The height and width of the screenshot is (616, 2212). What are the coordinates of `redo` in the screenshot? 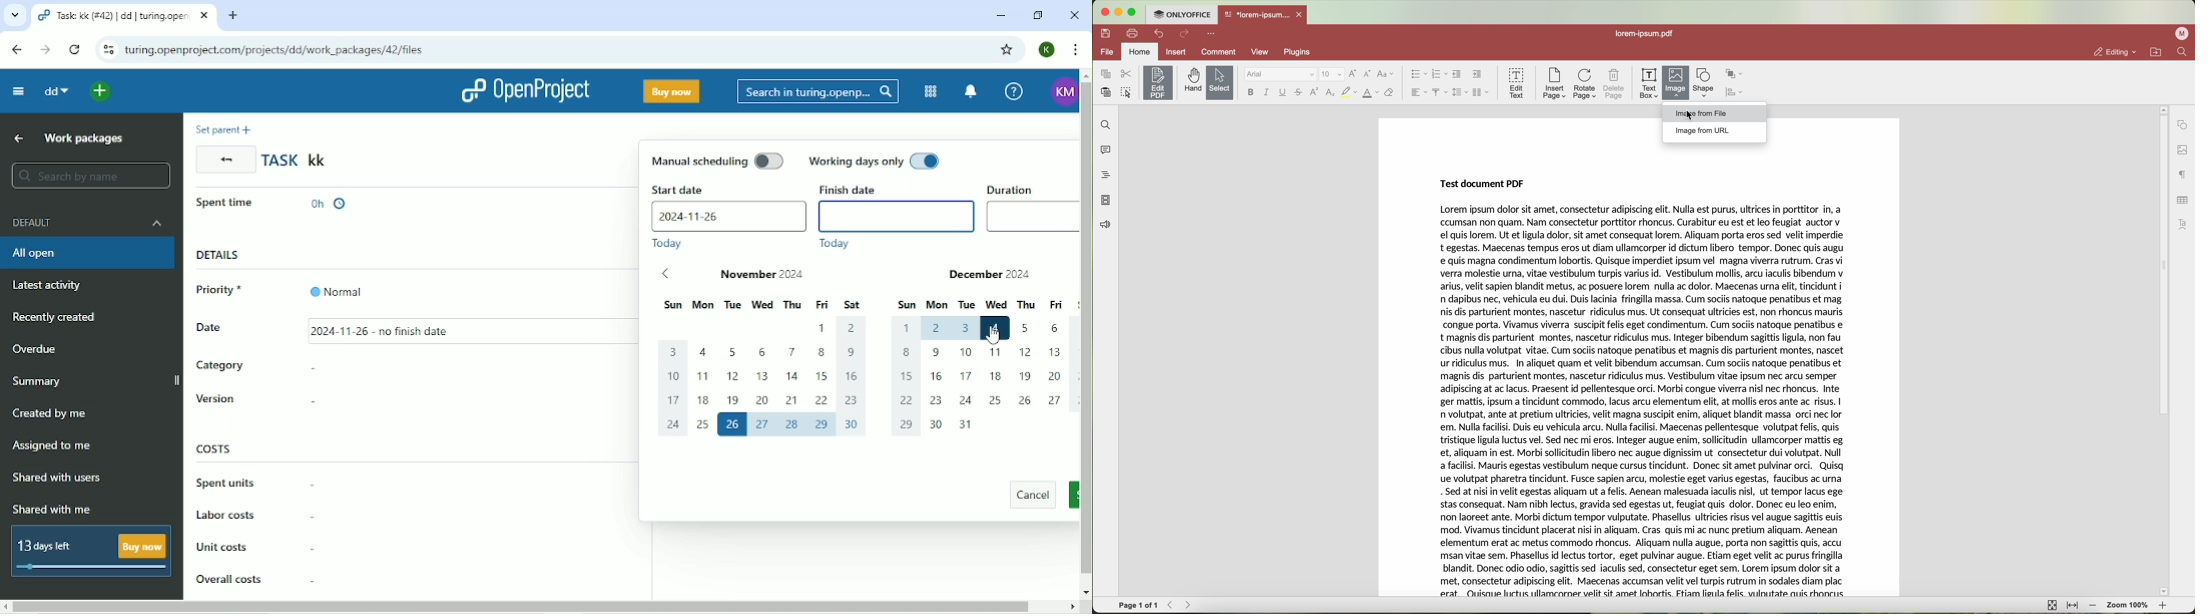 It's located at (1184, 34).